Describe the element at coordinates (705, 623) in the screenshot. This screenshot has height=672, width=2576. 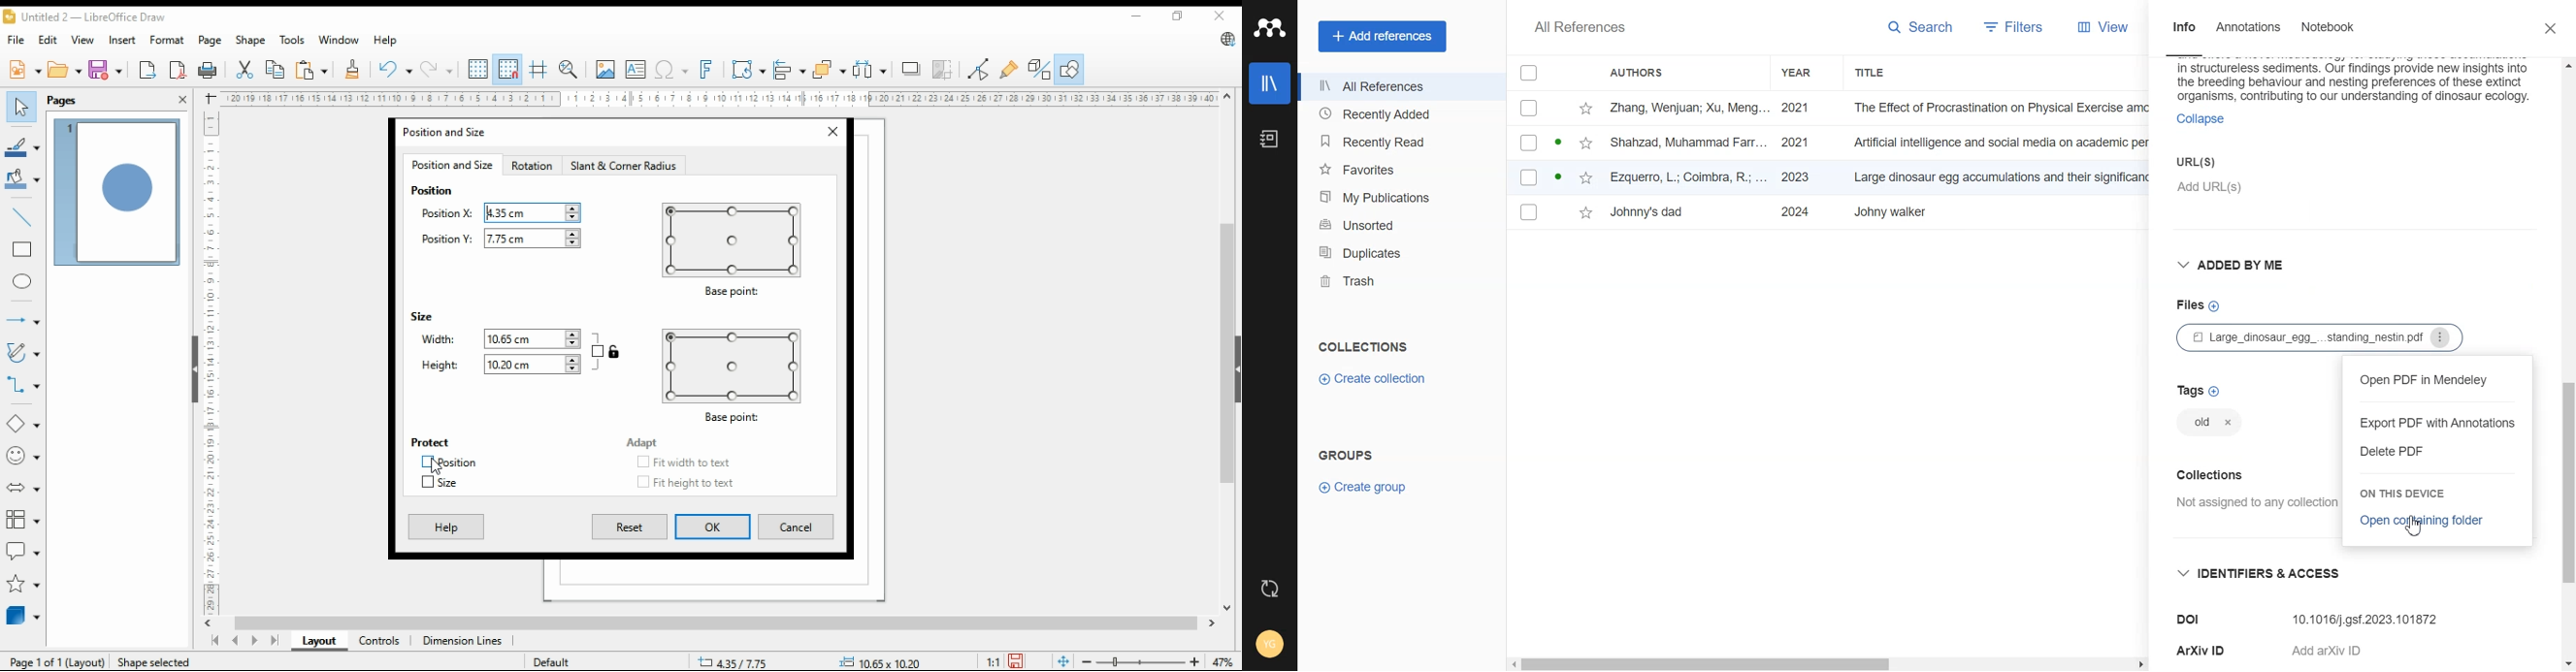
I see `scroll bar` at that location.